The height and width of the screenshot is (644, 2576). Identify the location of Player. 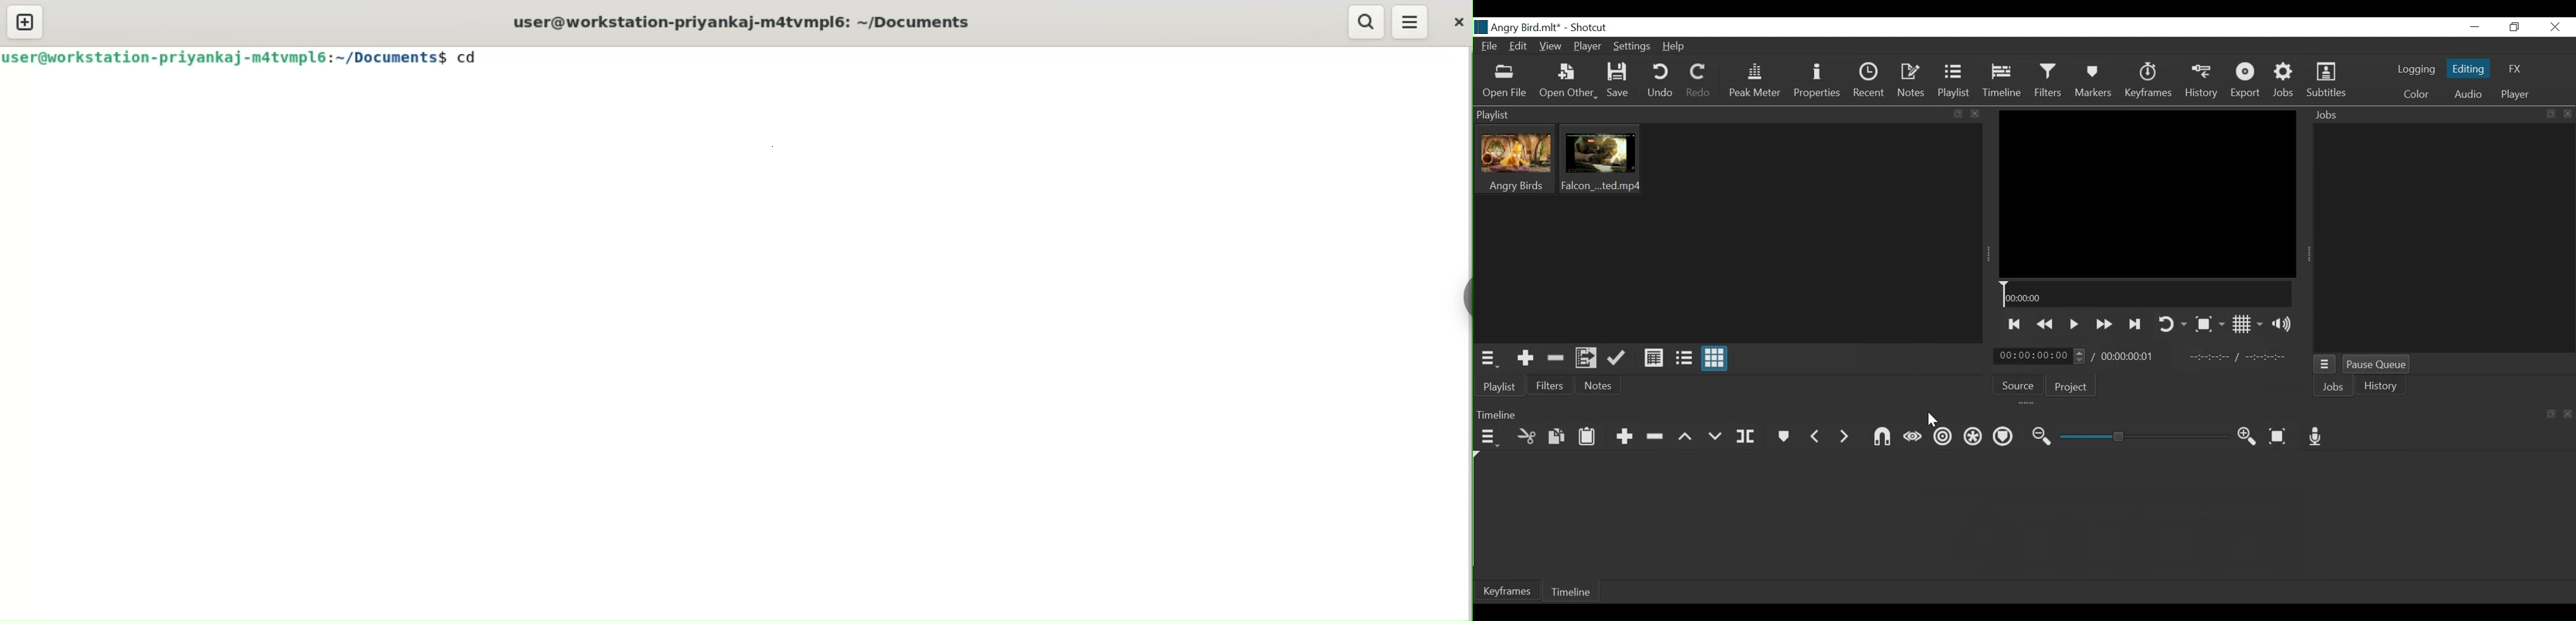
(2513, 95).